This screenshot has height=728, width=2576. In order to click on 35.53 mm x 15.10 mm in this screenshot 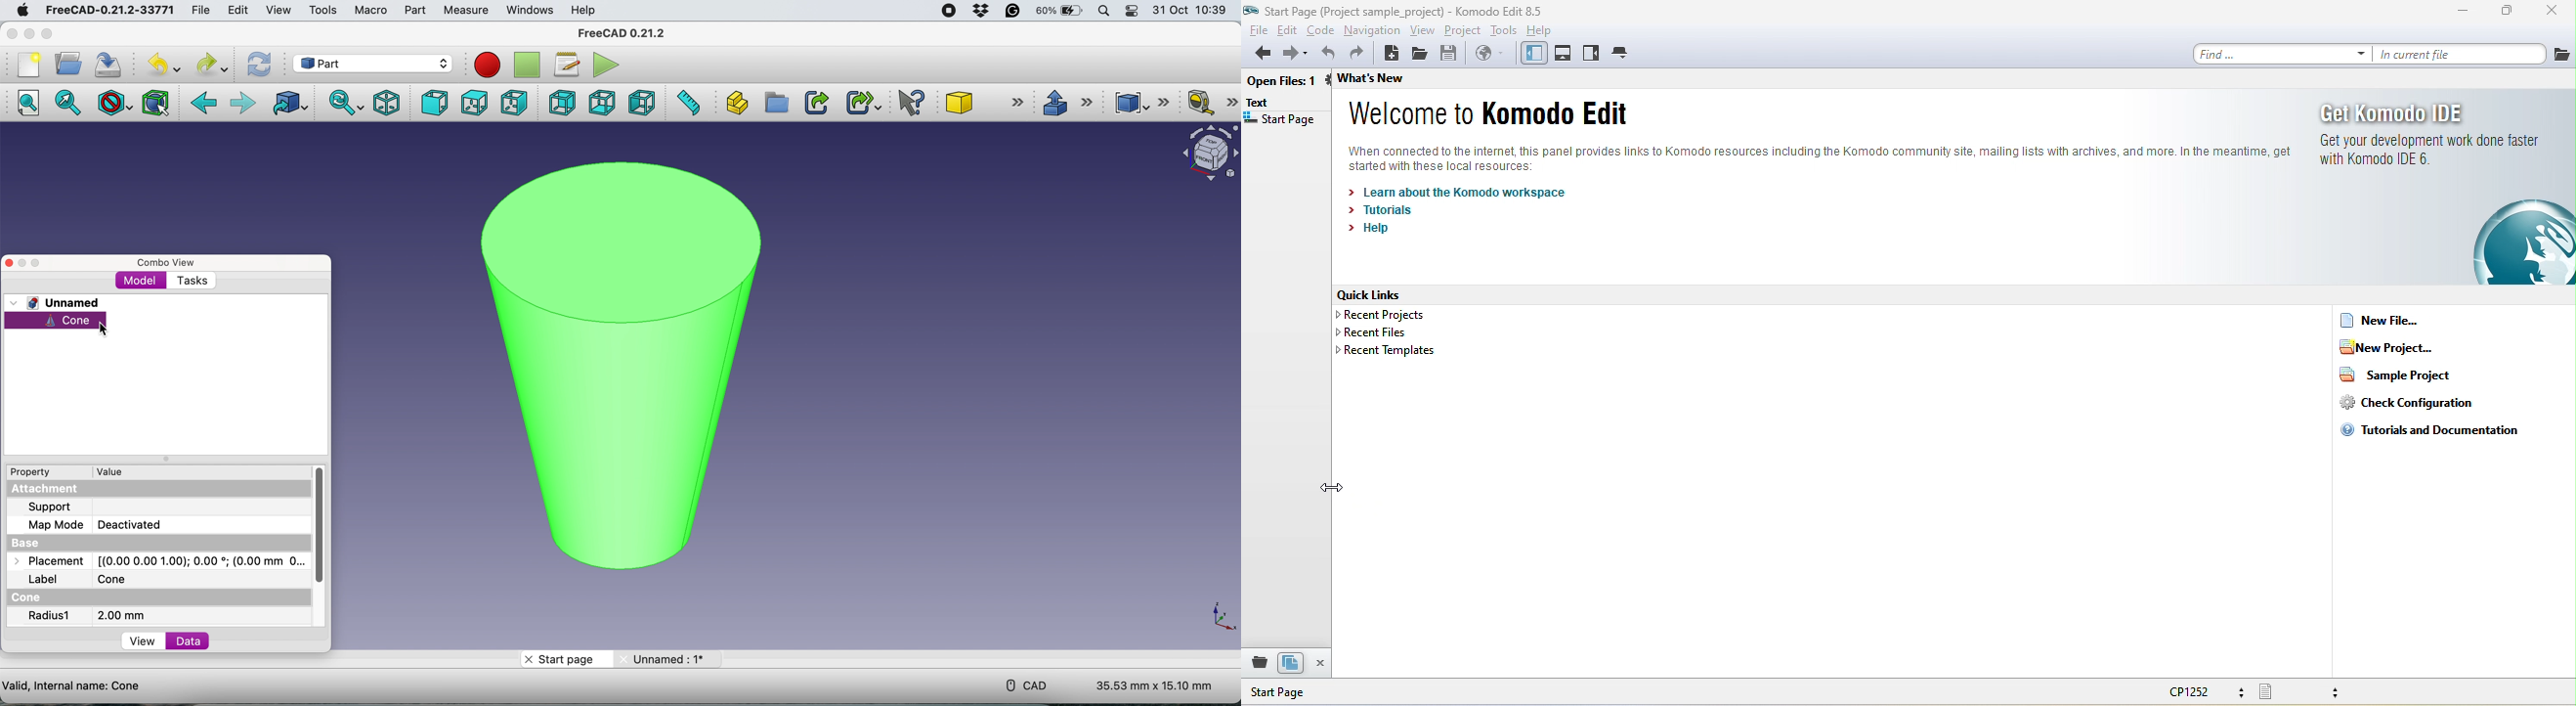, I will do `click(1154, 687)`.